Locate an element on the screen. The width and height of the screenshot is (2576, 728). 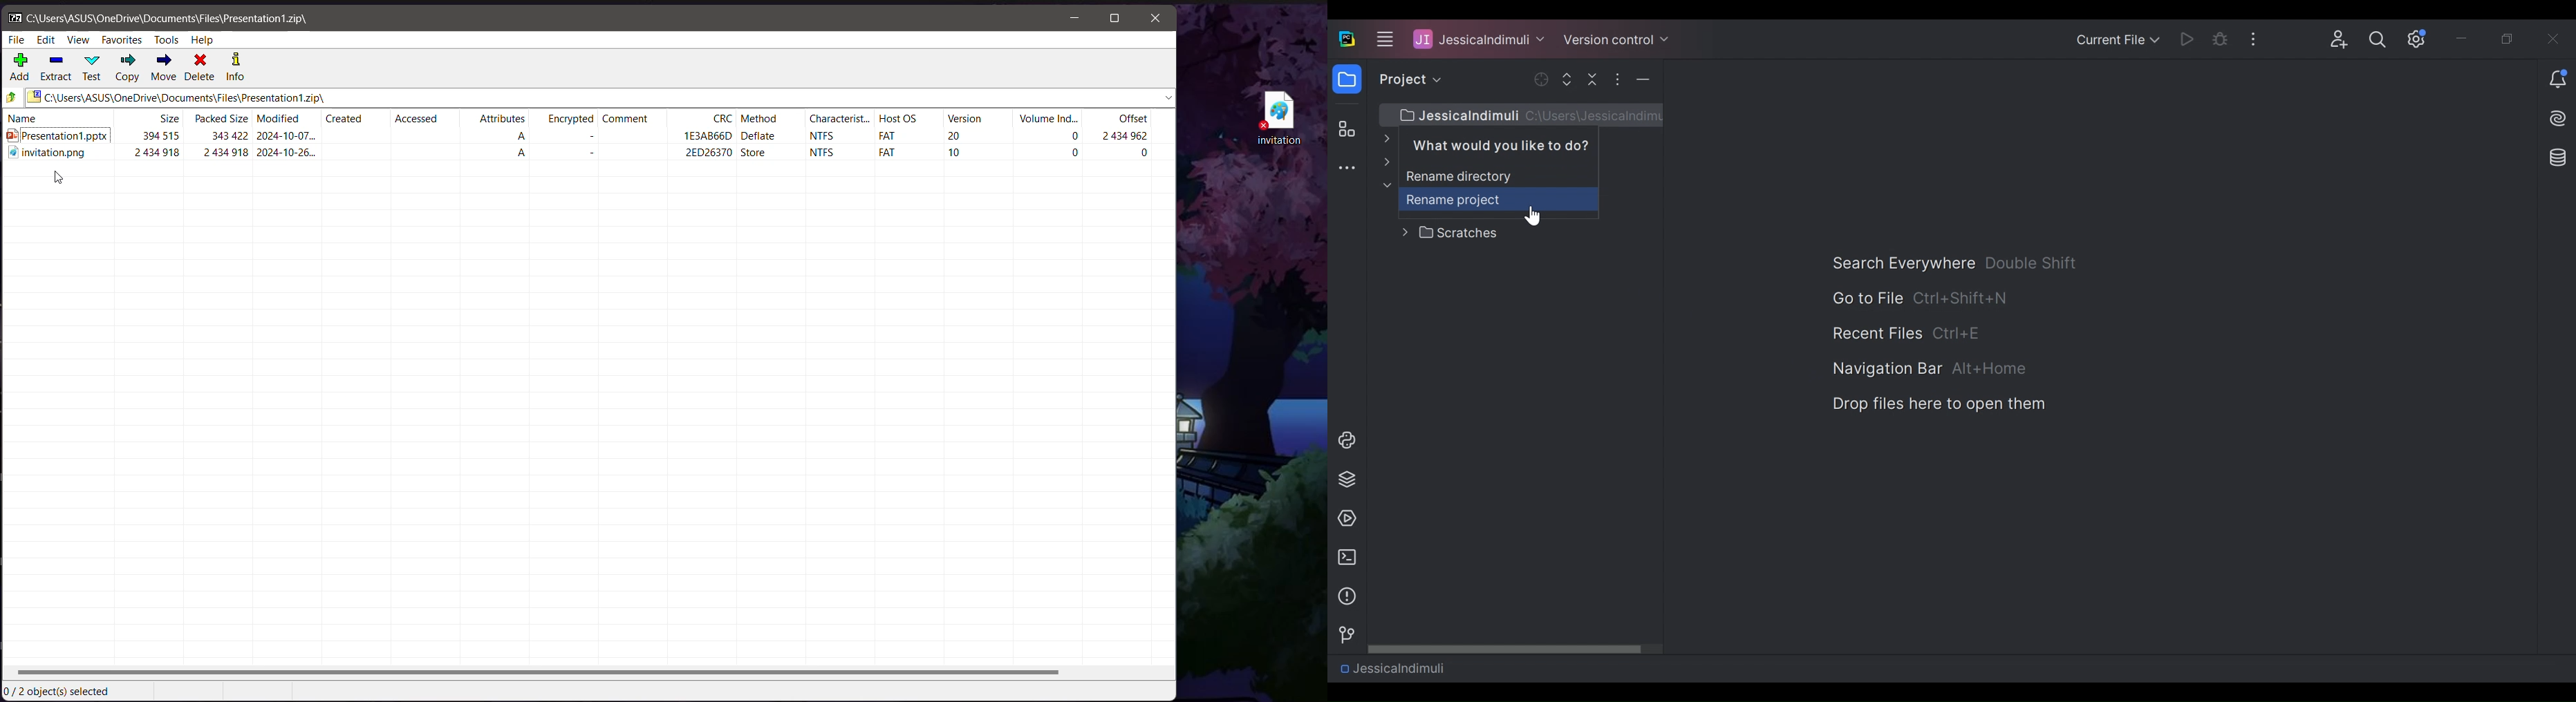
information is located at coordinates (1344, 597).